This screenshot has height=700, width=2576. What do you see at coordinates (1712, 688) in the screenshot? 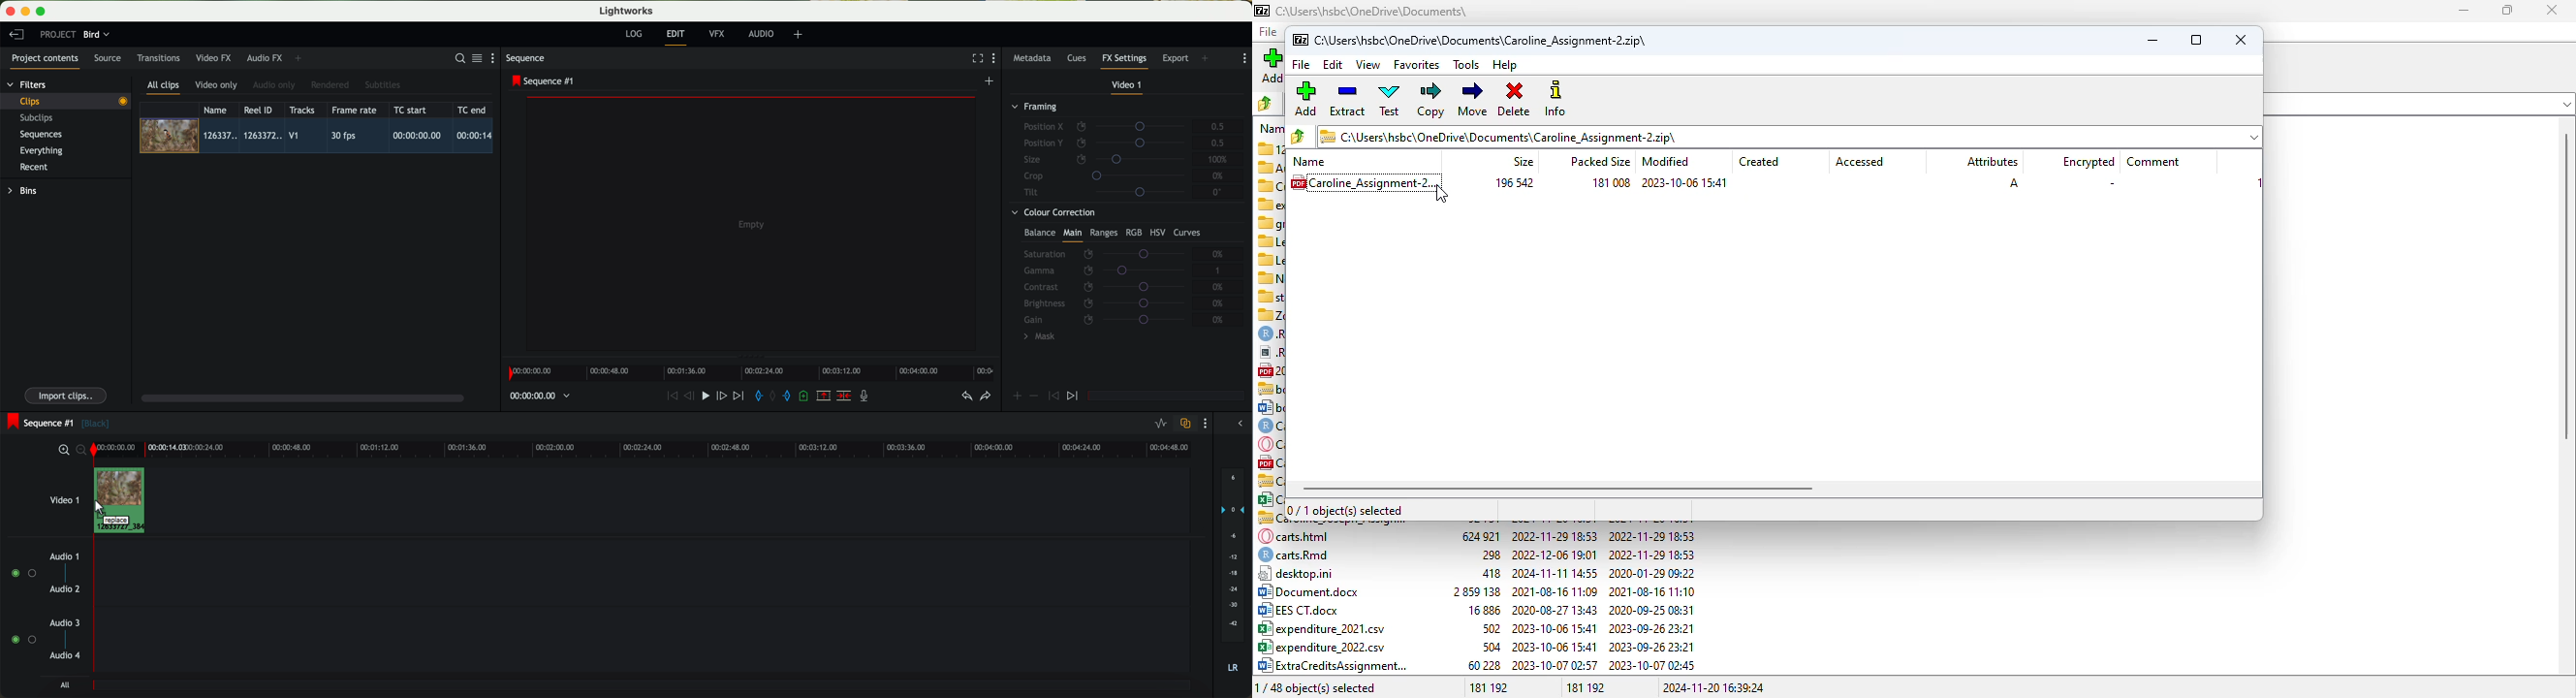
I see `2024-11-20 16:39:24` at bounding box center [1712, 688].